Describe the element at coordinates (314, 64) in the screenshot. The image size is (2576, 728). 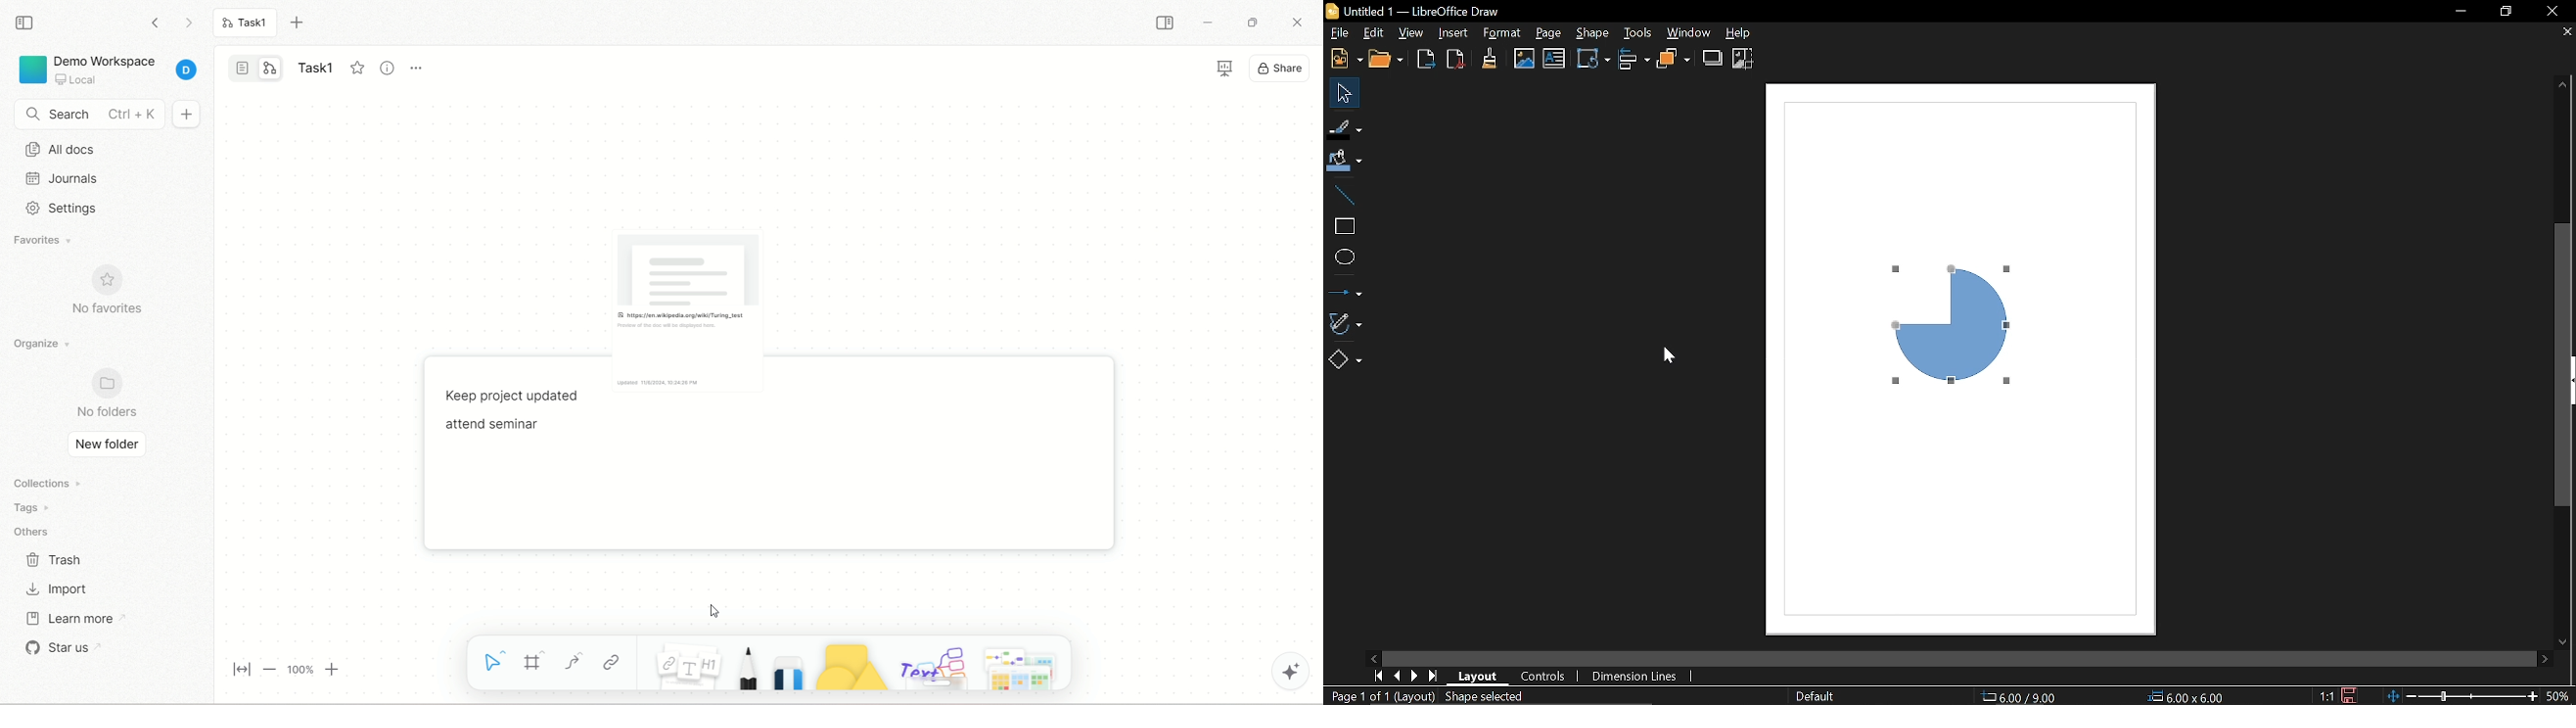
I see `title` at that location.